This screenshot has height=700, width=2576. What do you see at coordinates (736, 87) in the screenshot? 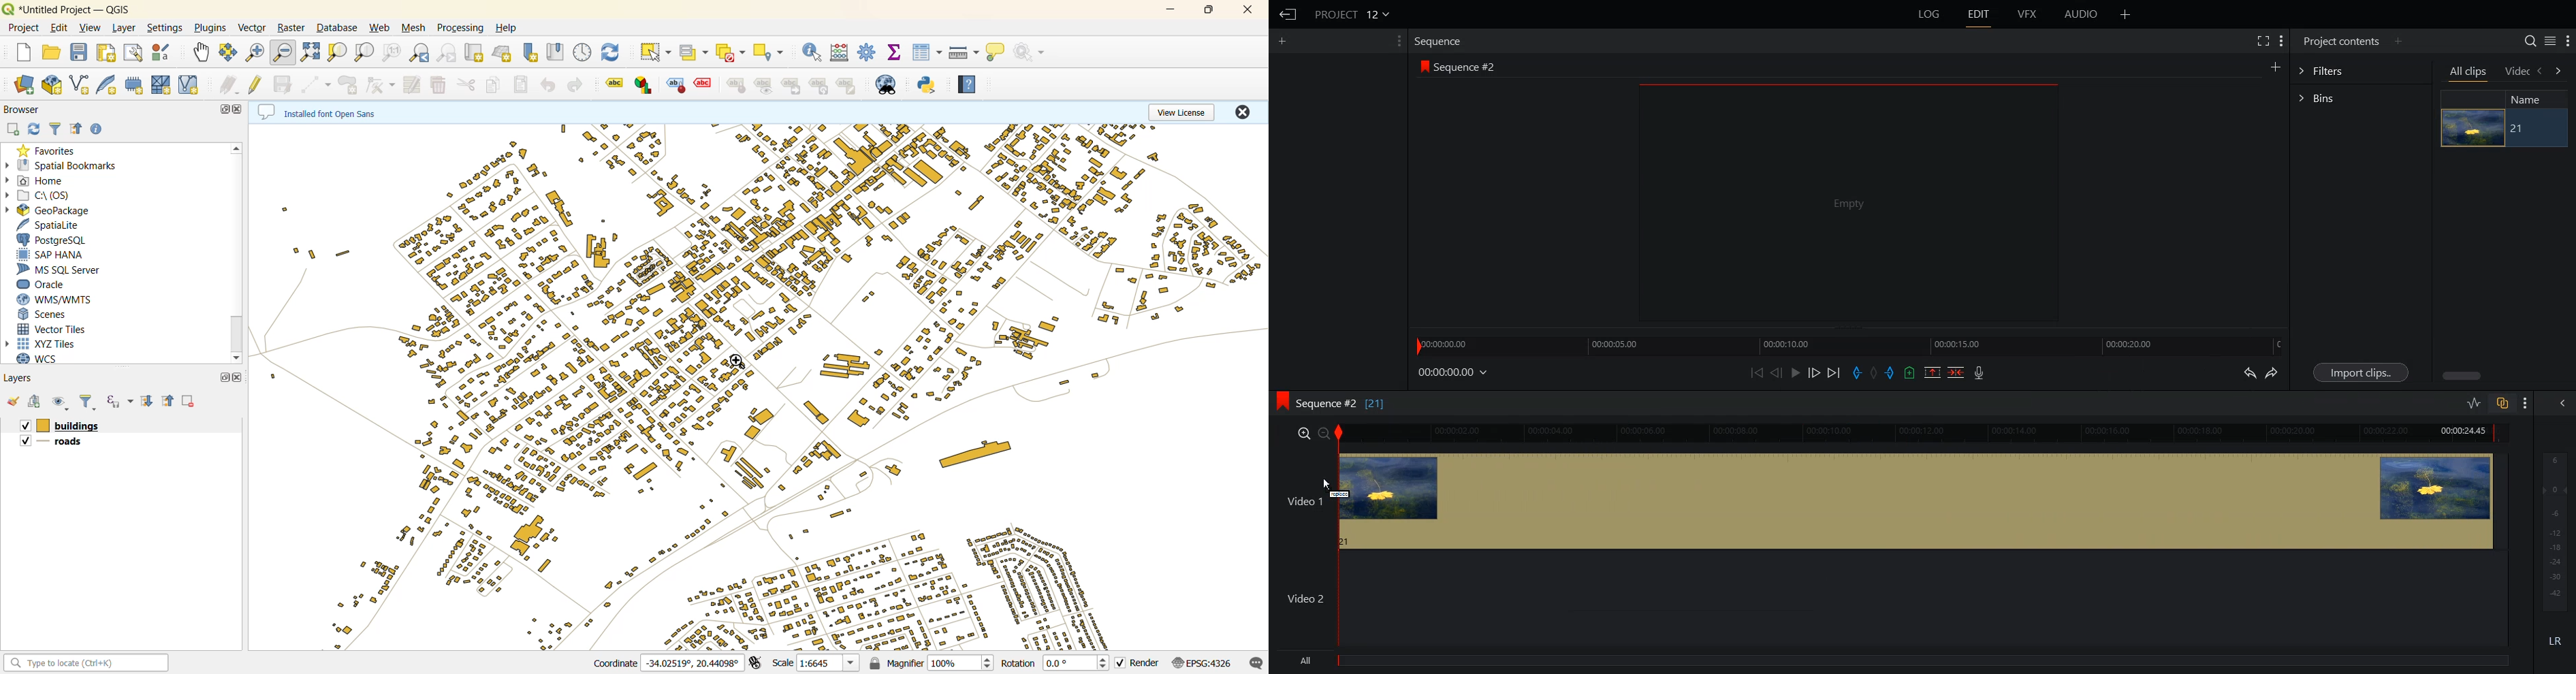
I see `label` at bounding box center [736, 87].